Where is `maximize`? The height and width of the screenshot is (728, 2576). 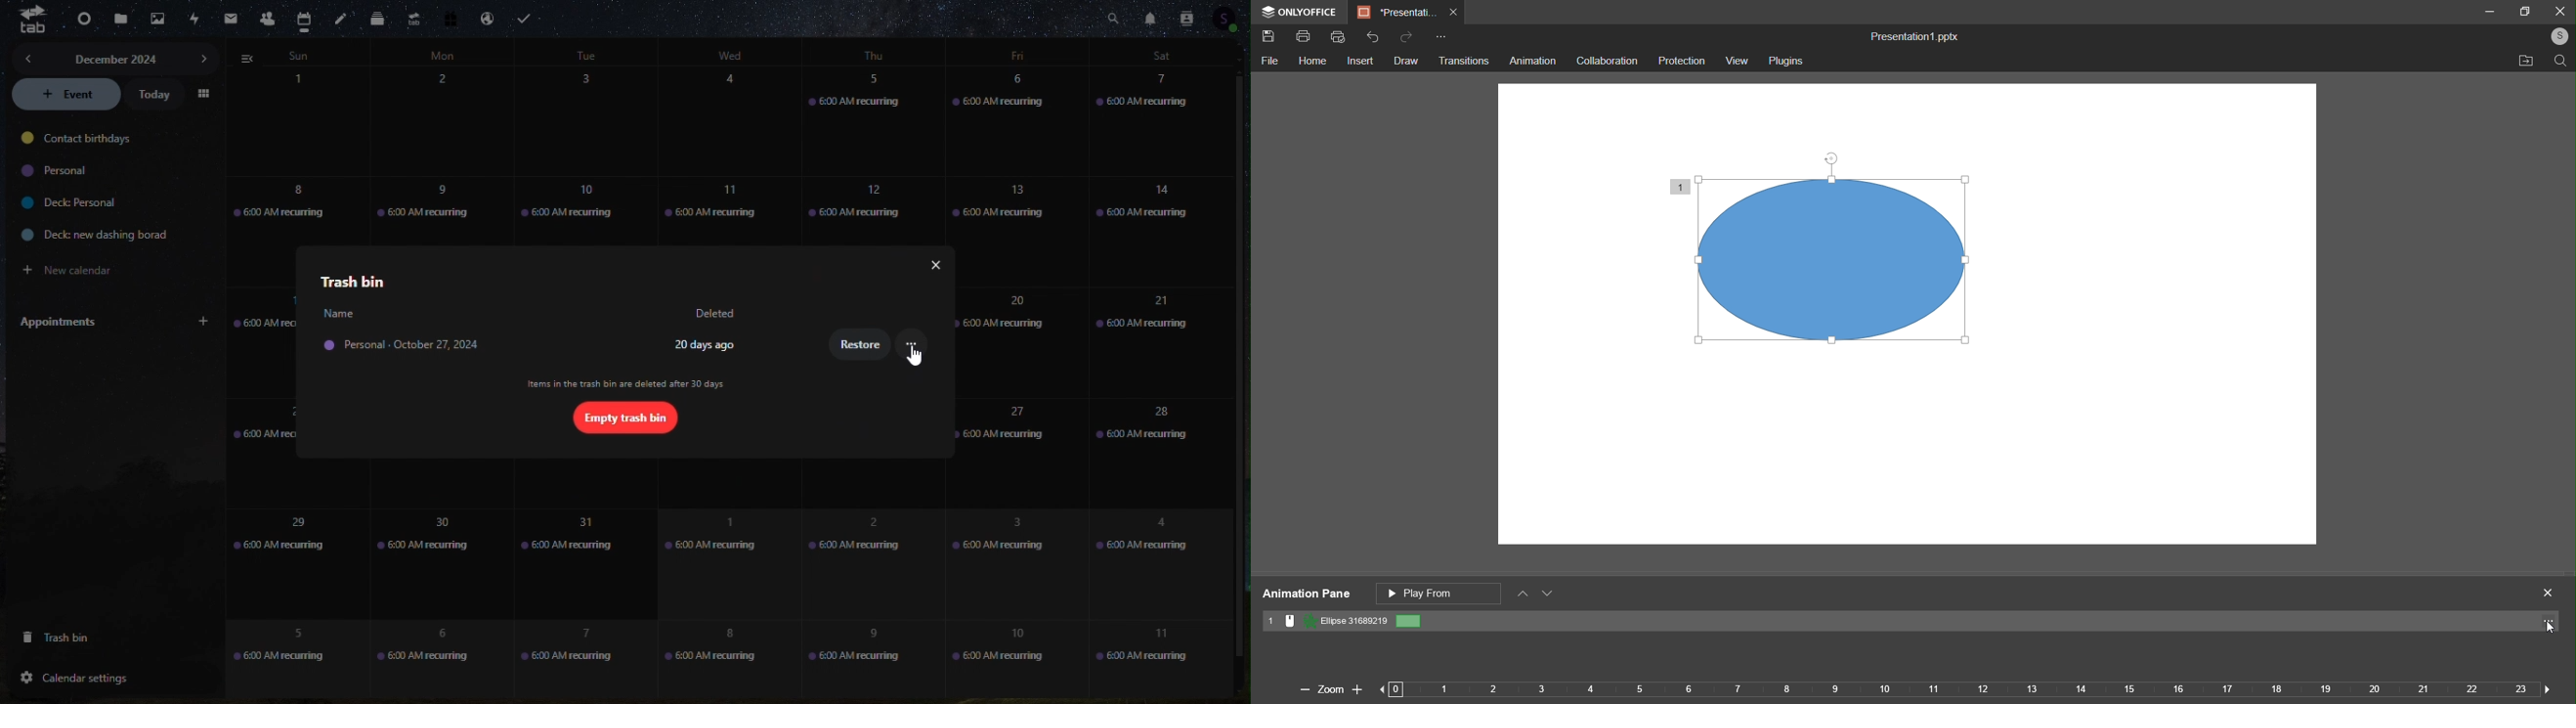 maximize is located at coordinates (2527, 12).